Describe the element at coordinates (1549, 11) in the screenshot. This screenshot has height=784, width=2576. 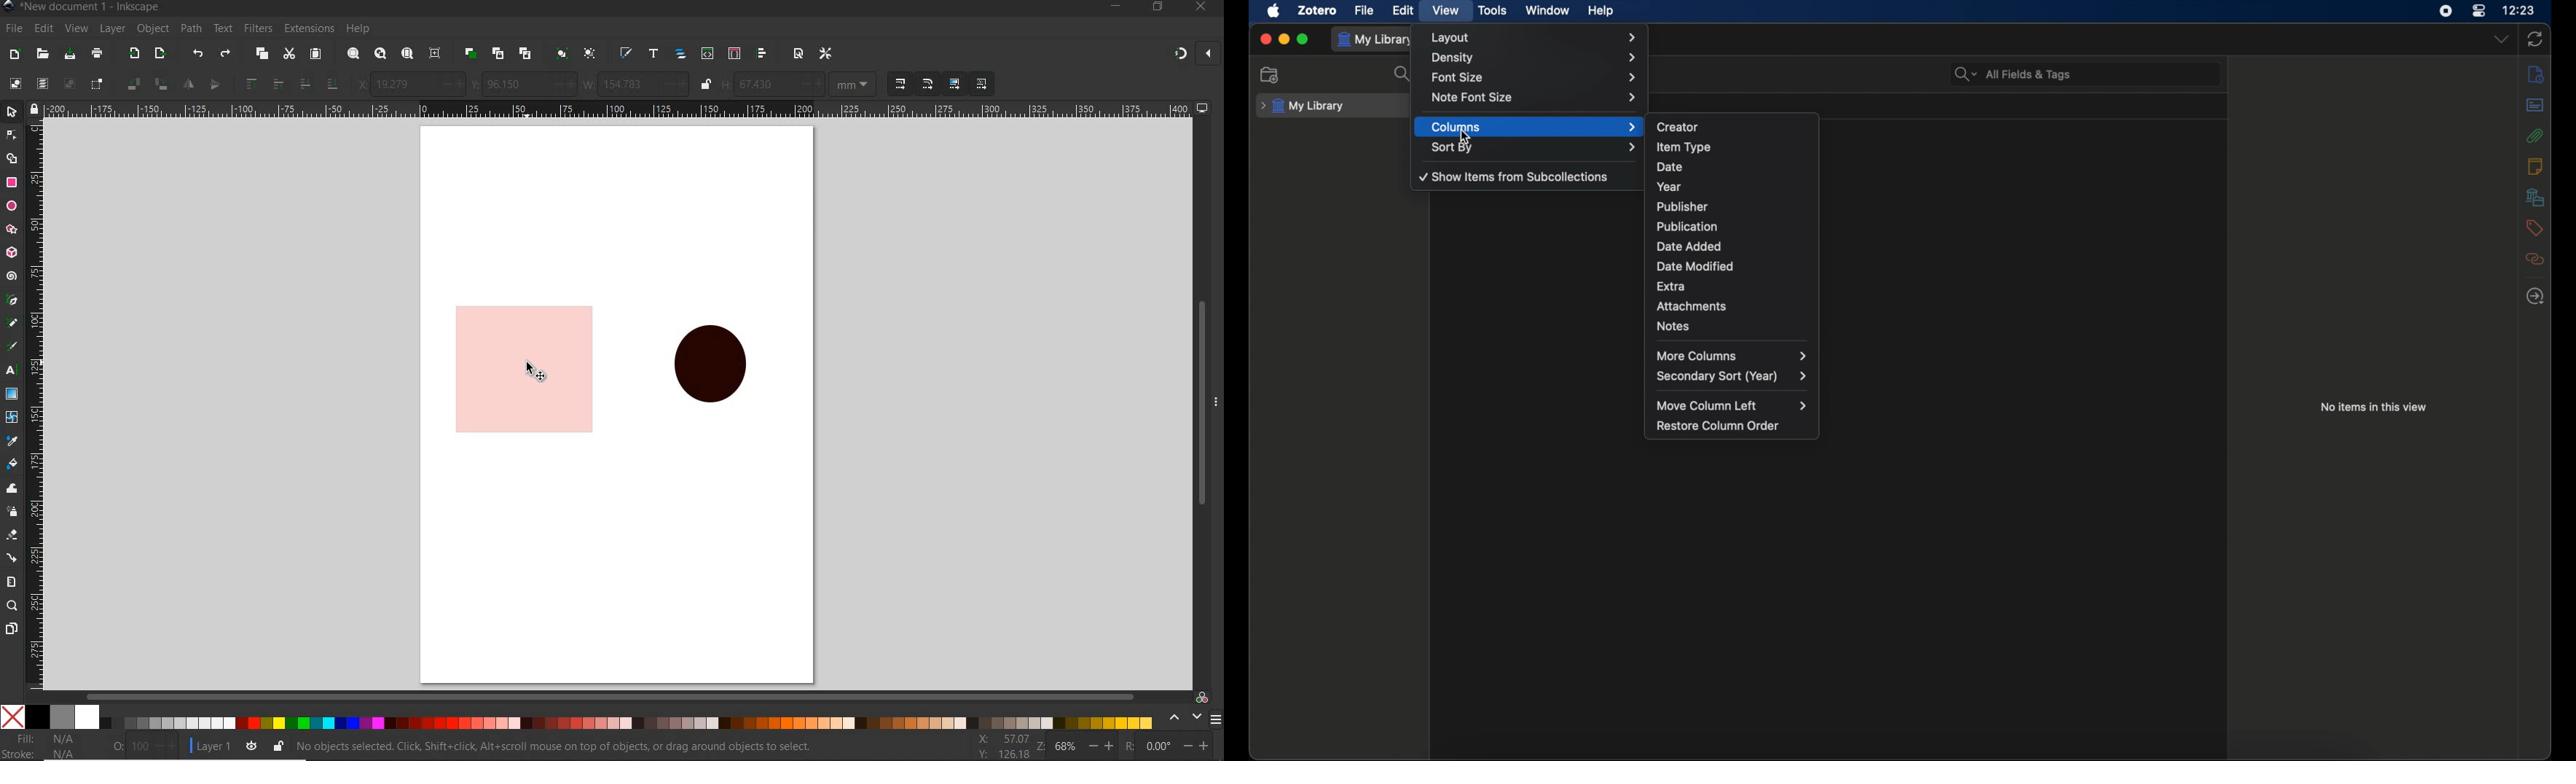
I see `window` at that location.